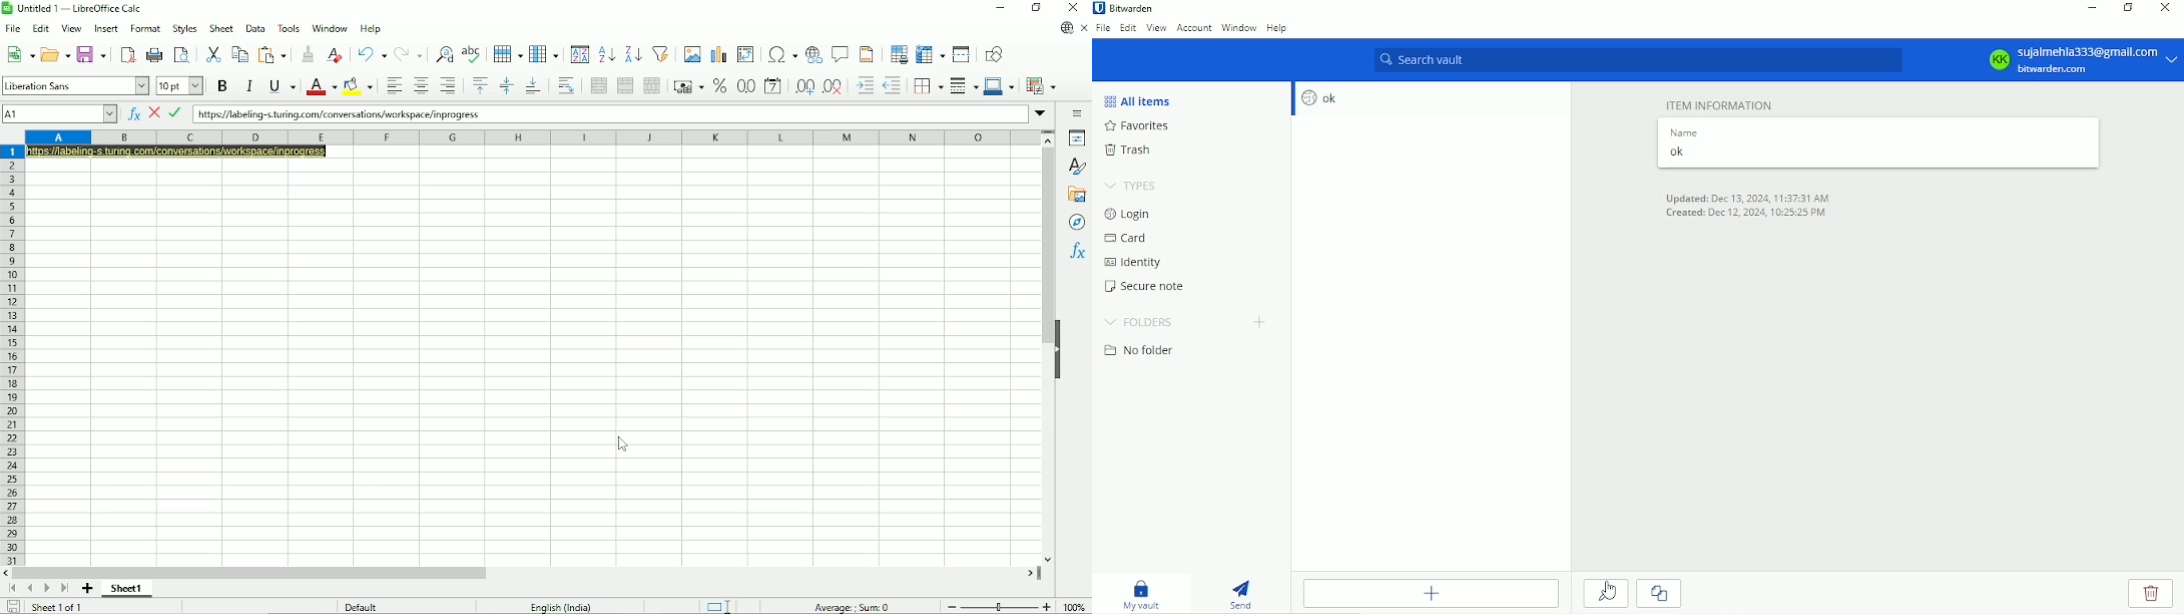  I want to click on Minimize, so click(2093, 7).